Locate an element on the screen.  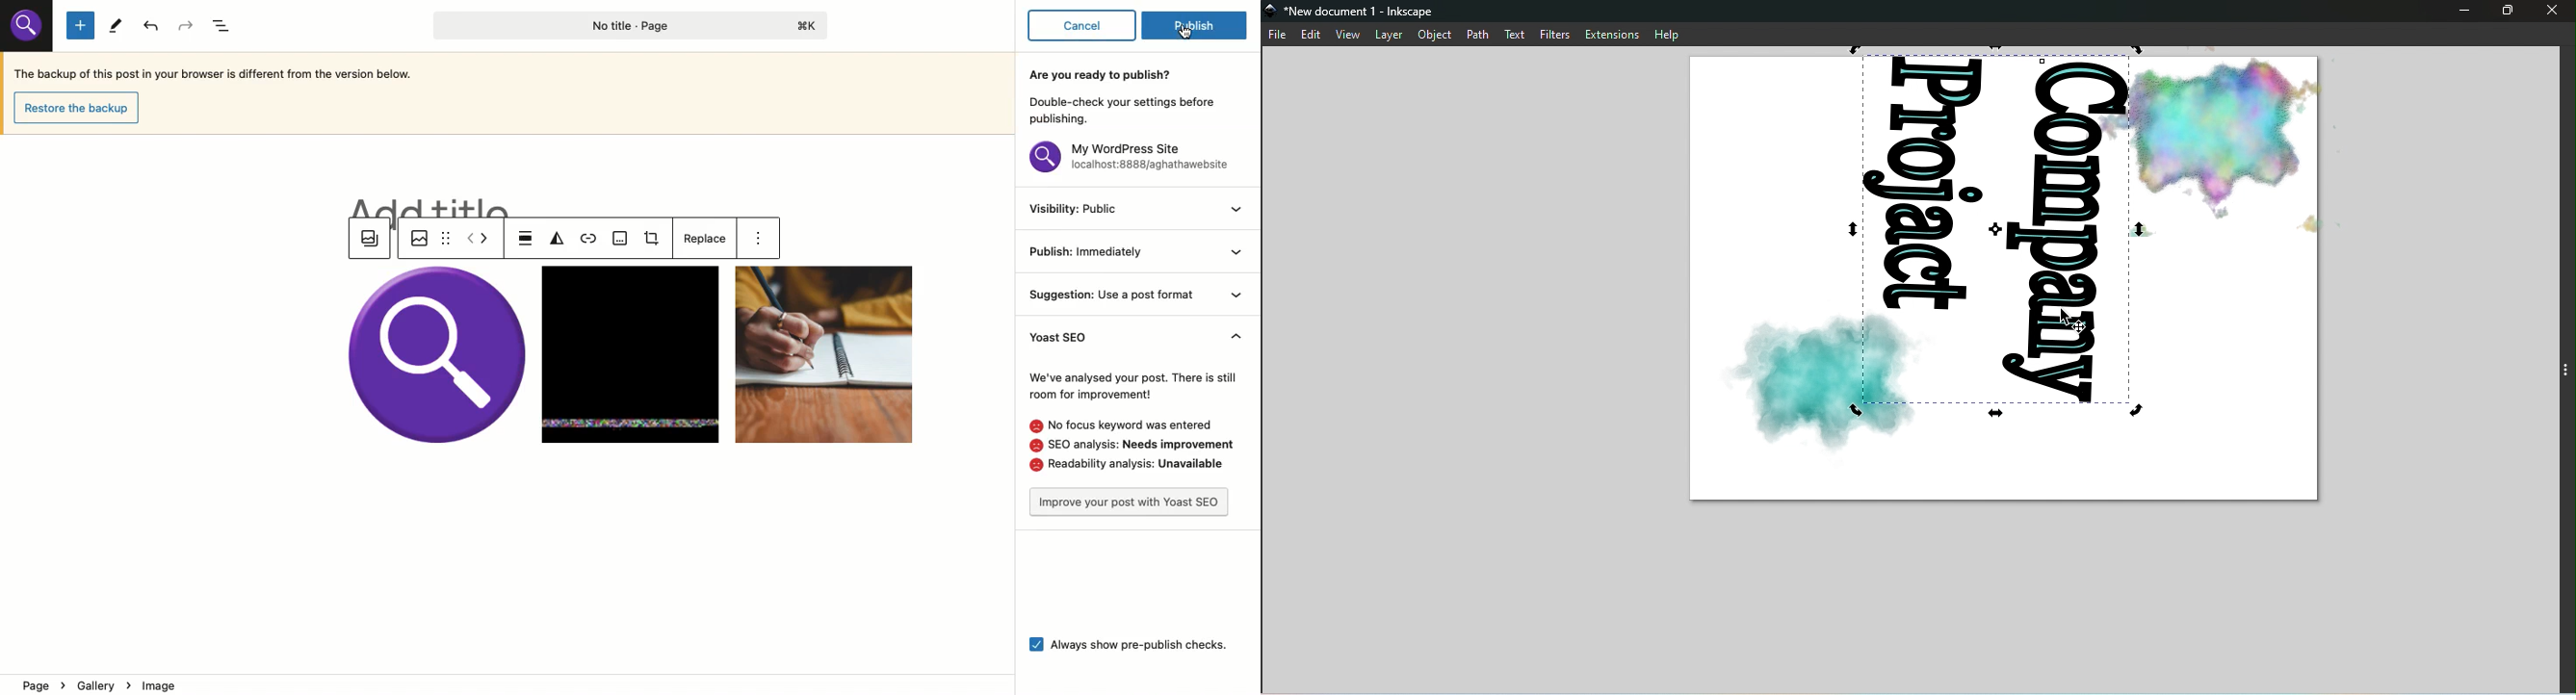
Add new block is located at coordinates (81, 26).